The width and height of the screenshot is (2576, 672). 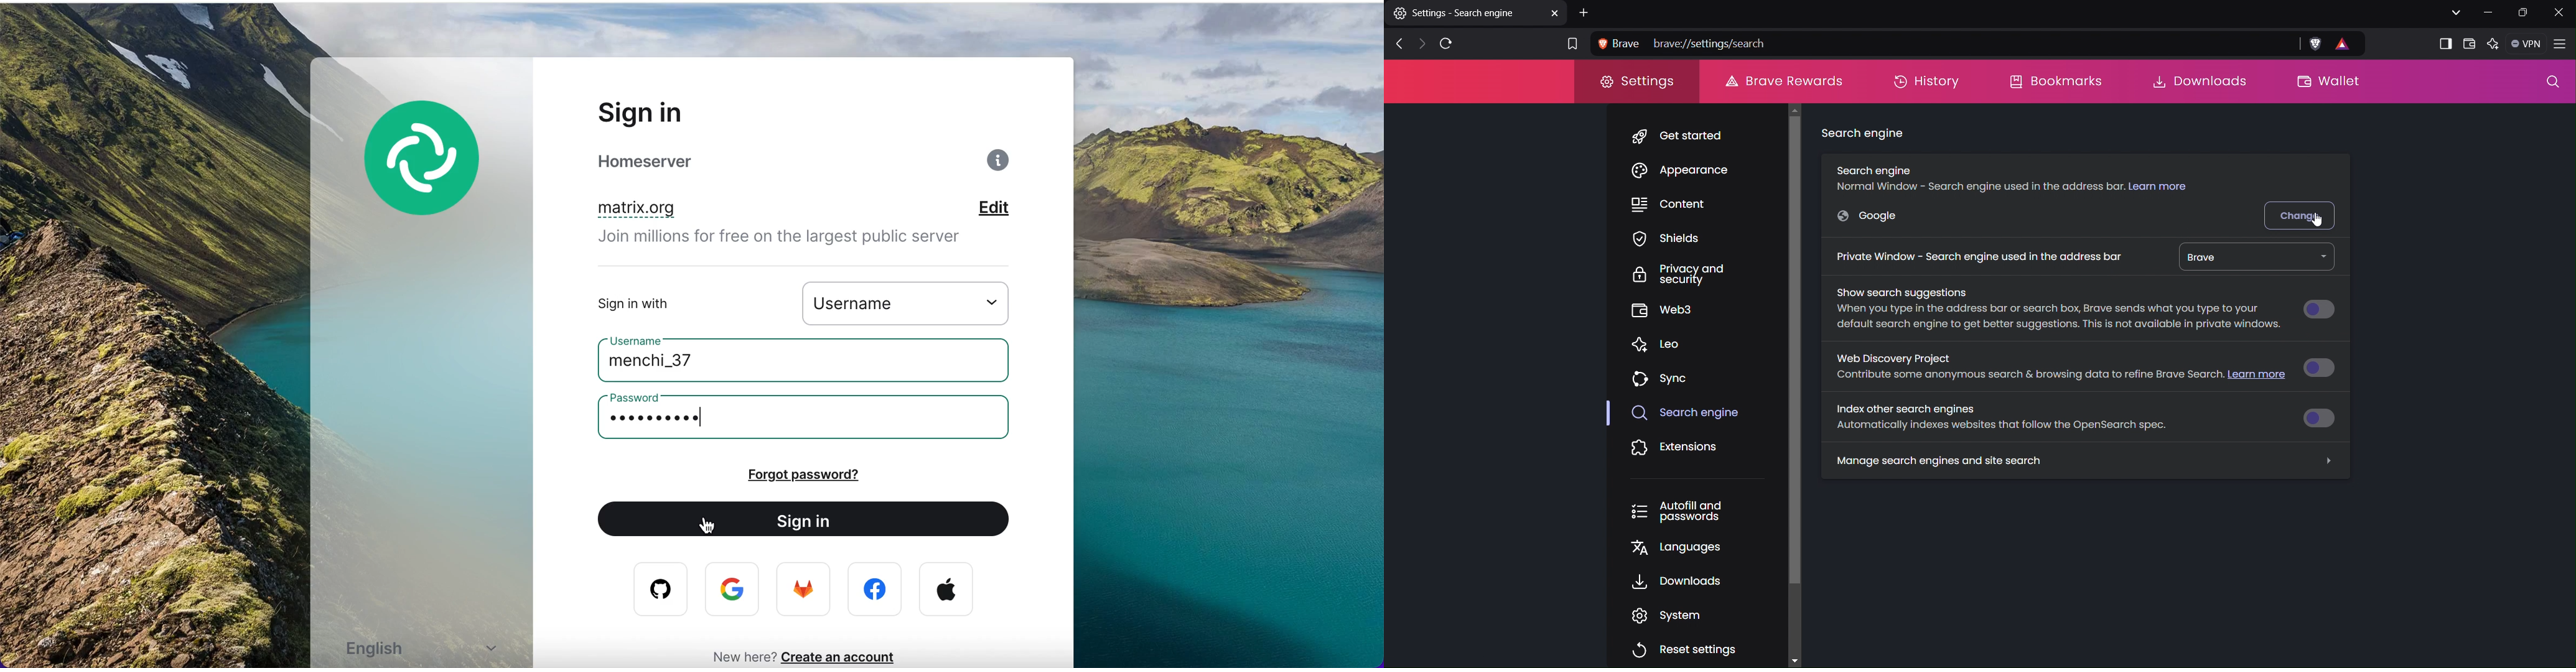 I want to click on Shields, so click(x=1666, y=241).